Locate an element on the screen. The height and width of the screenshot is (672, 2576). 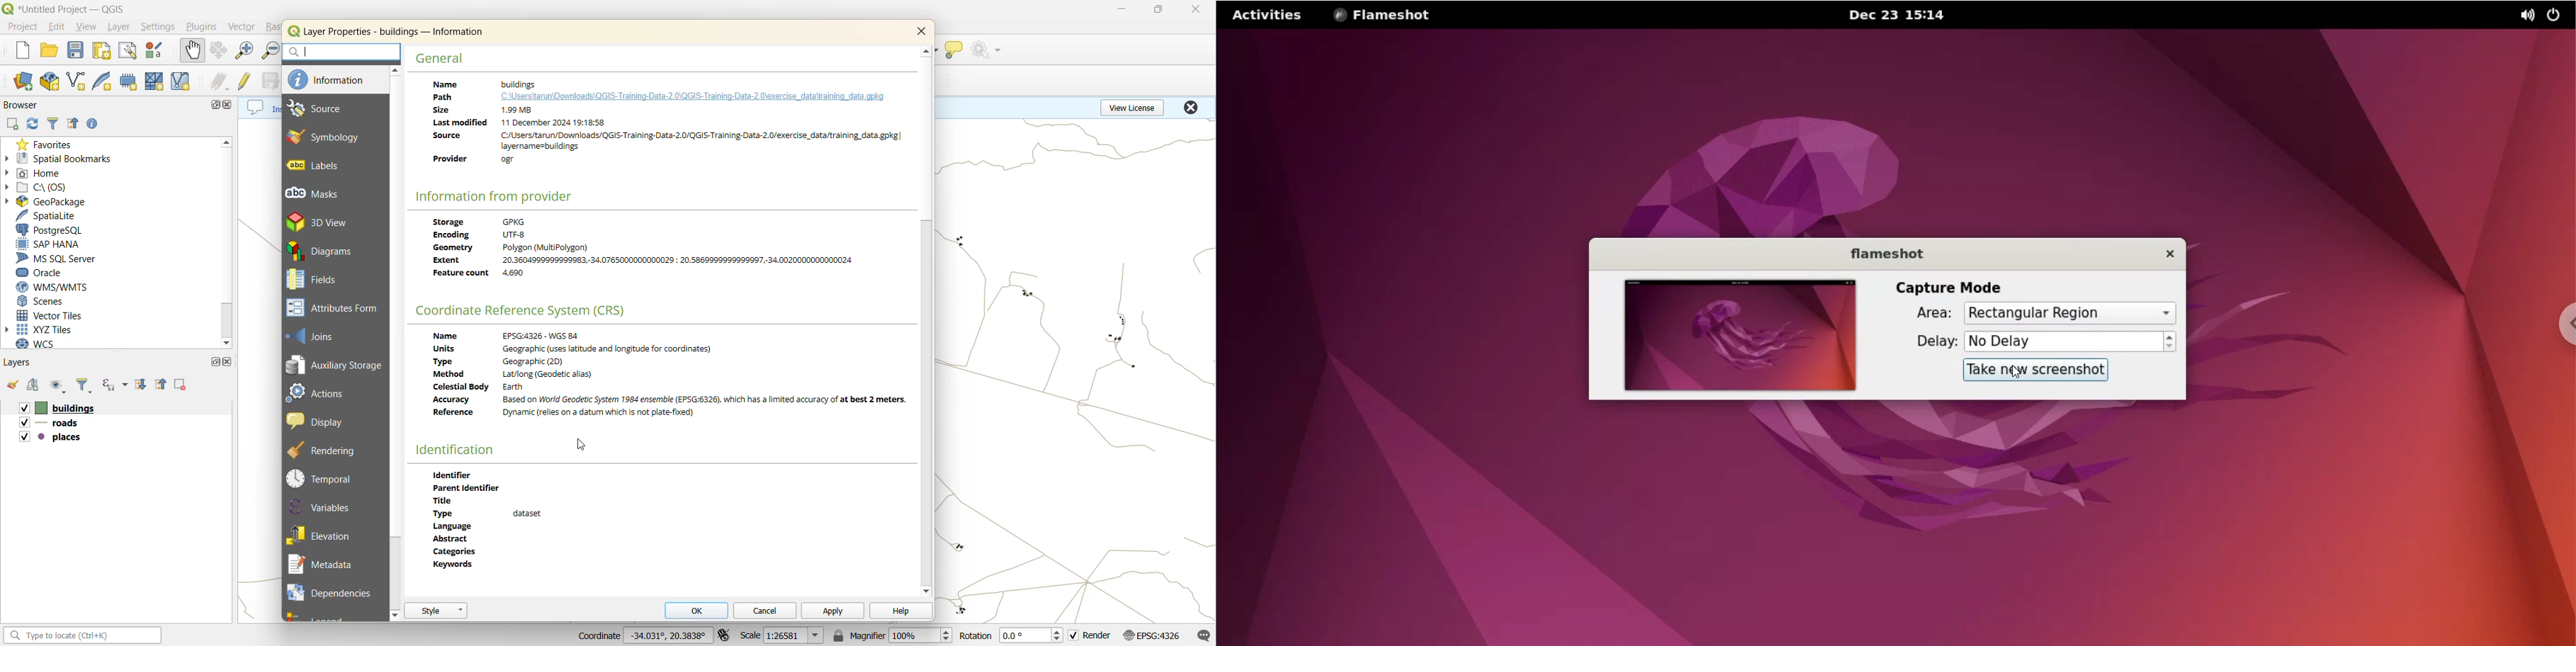
metadata is located at coordinates (516, 526).